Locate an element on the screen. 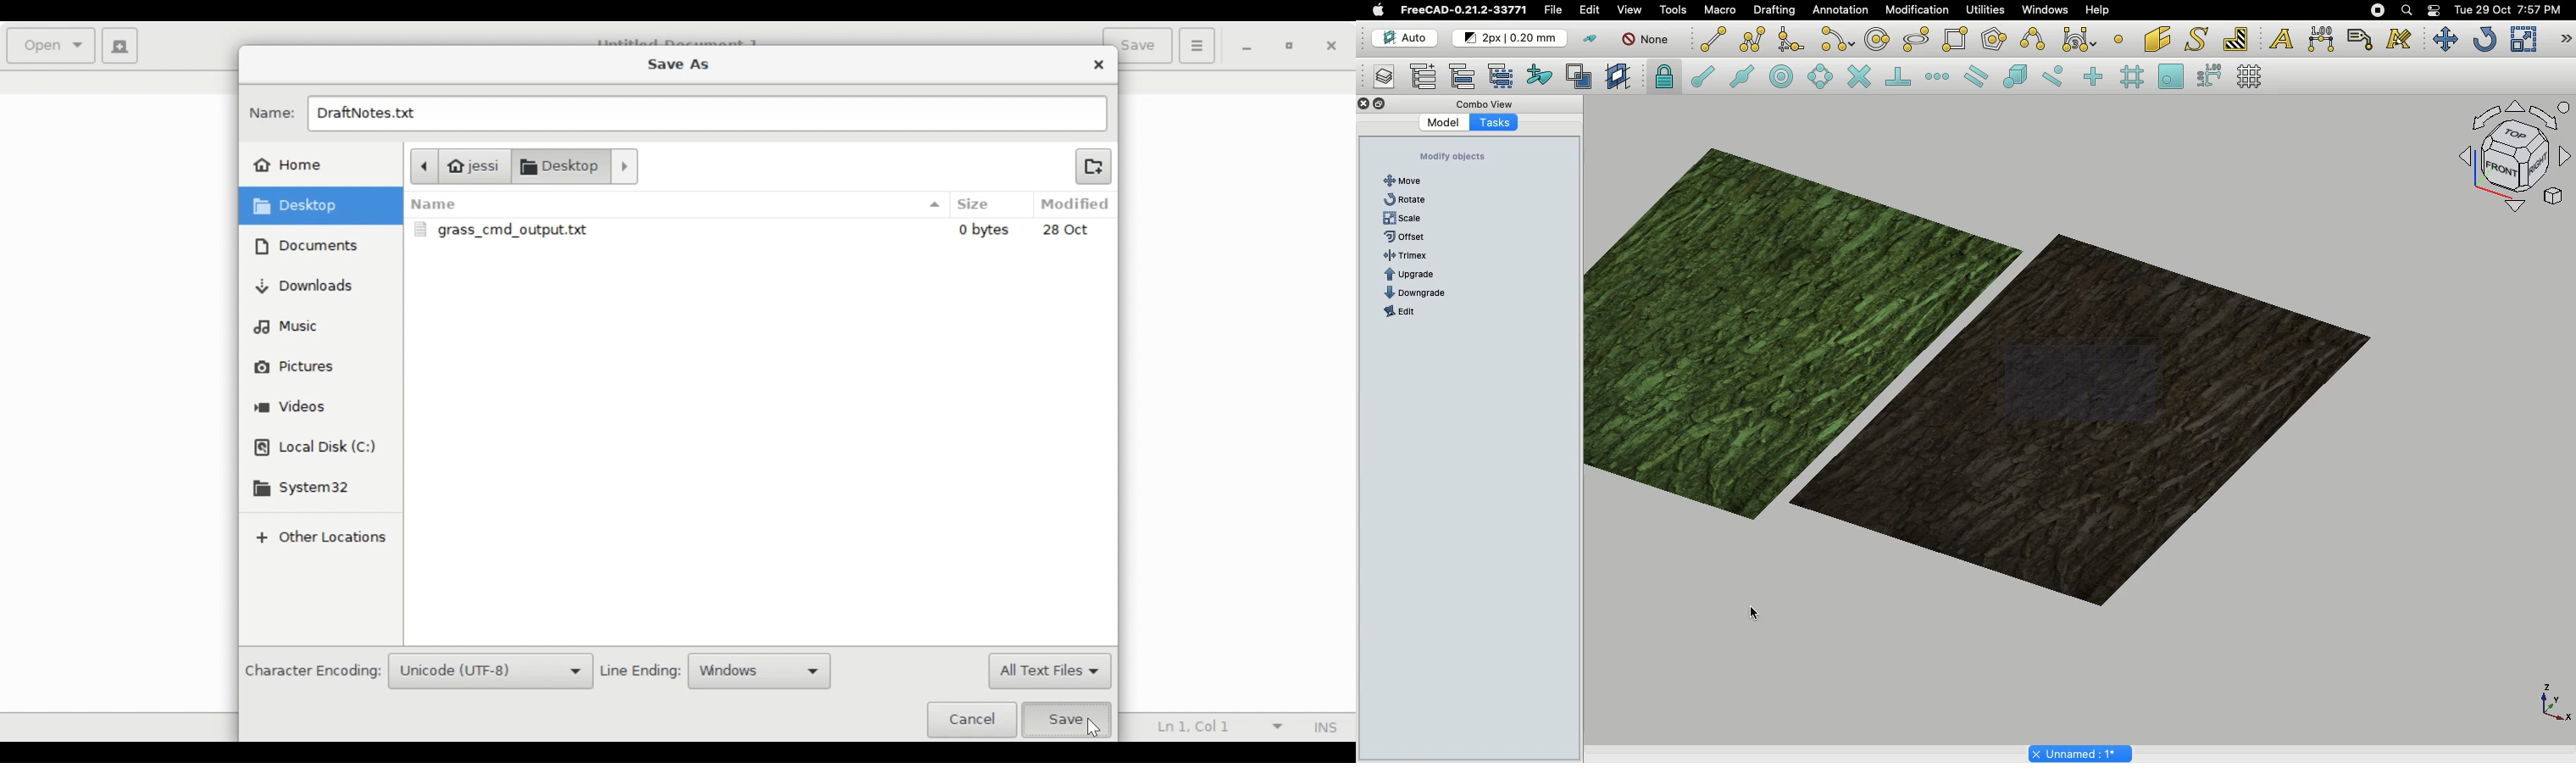 This screenshot has width=2576, height=784. Auto is located at coordinates (1406, 38).